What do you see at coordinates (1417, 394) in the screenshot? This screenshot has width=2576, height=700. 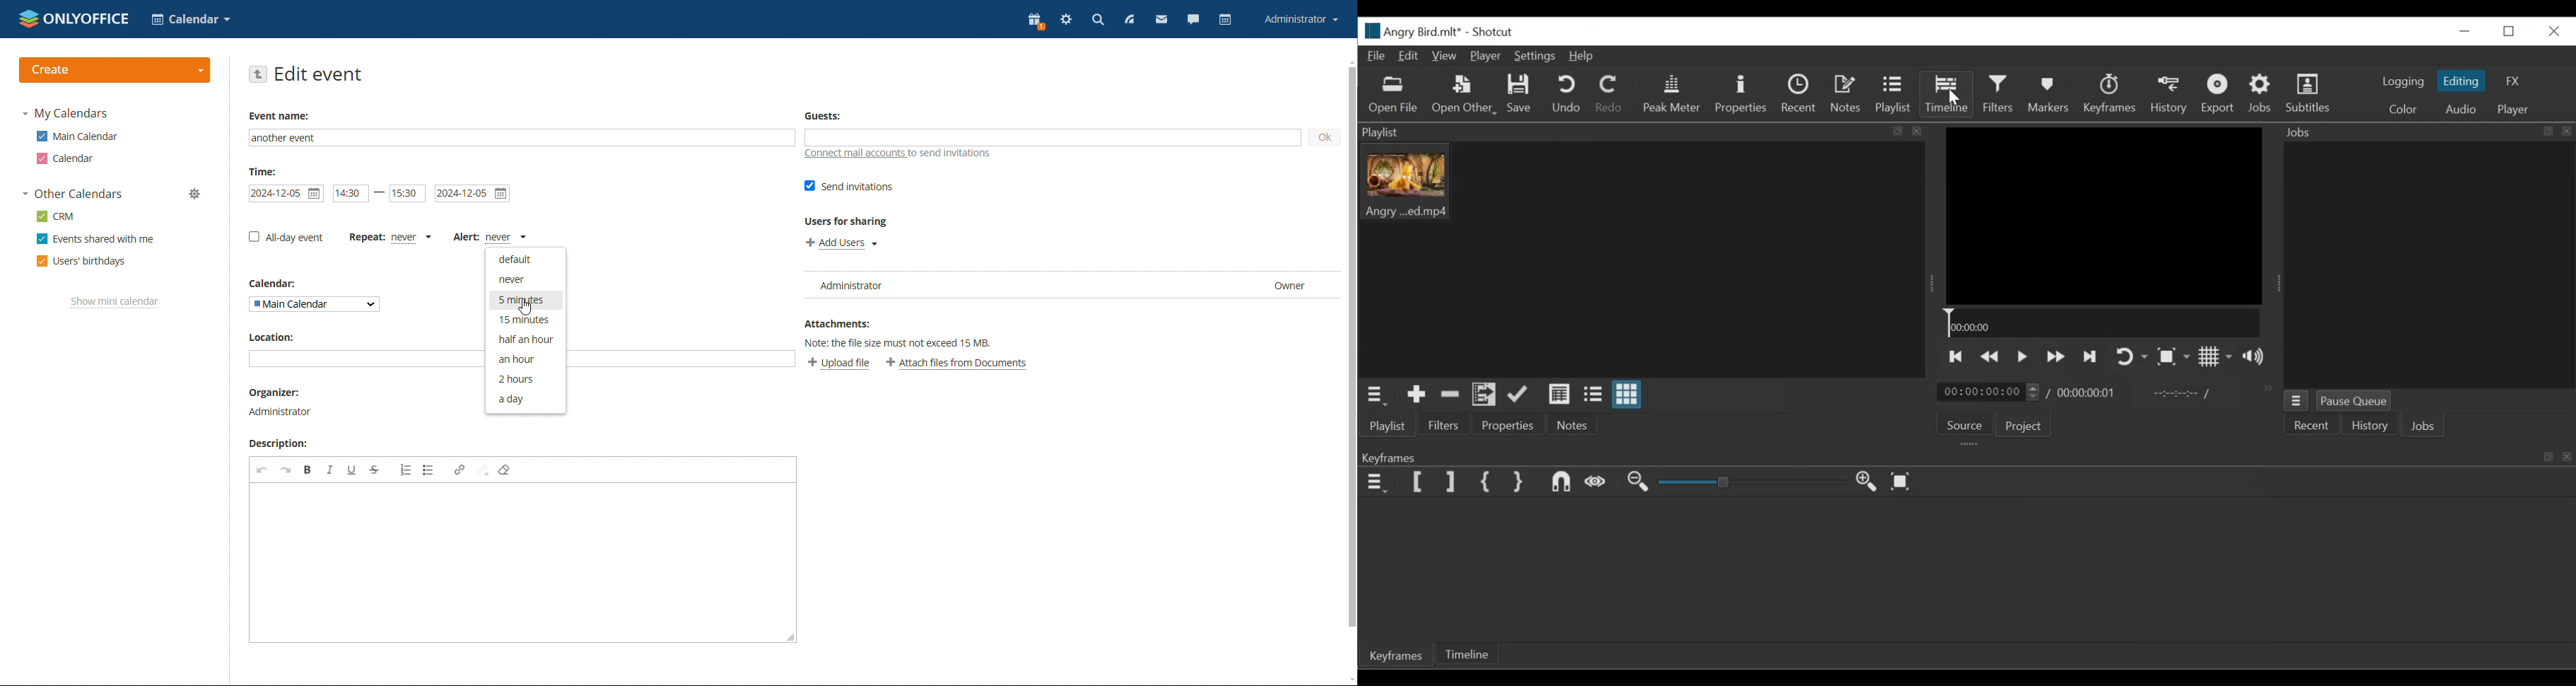 I see `Add the Source to the playlist` at bounding box center [1417, 394].